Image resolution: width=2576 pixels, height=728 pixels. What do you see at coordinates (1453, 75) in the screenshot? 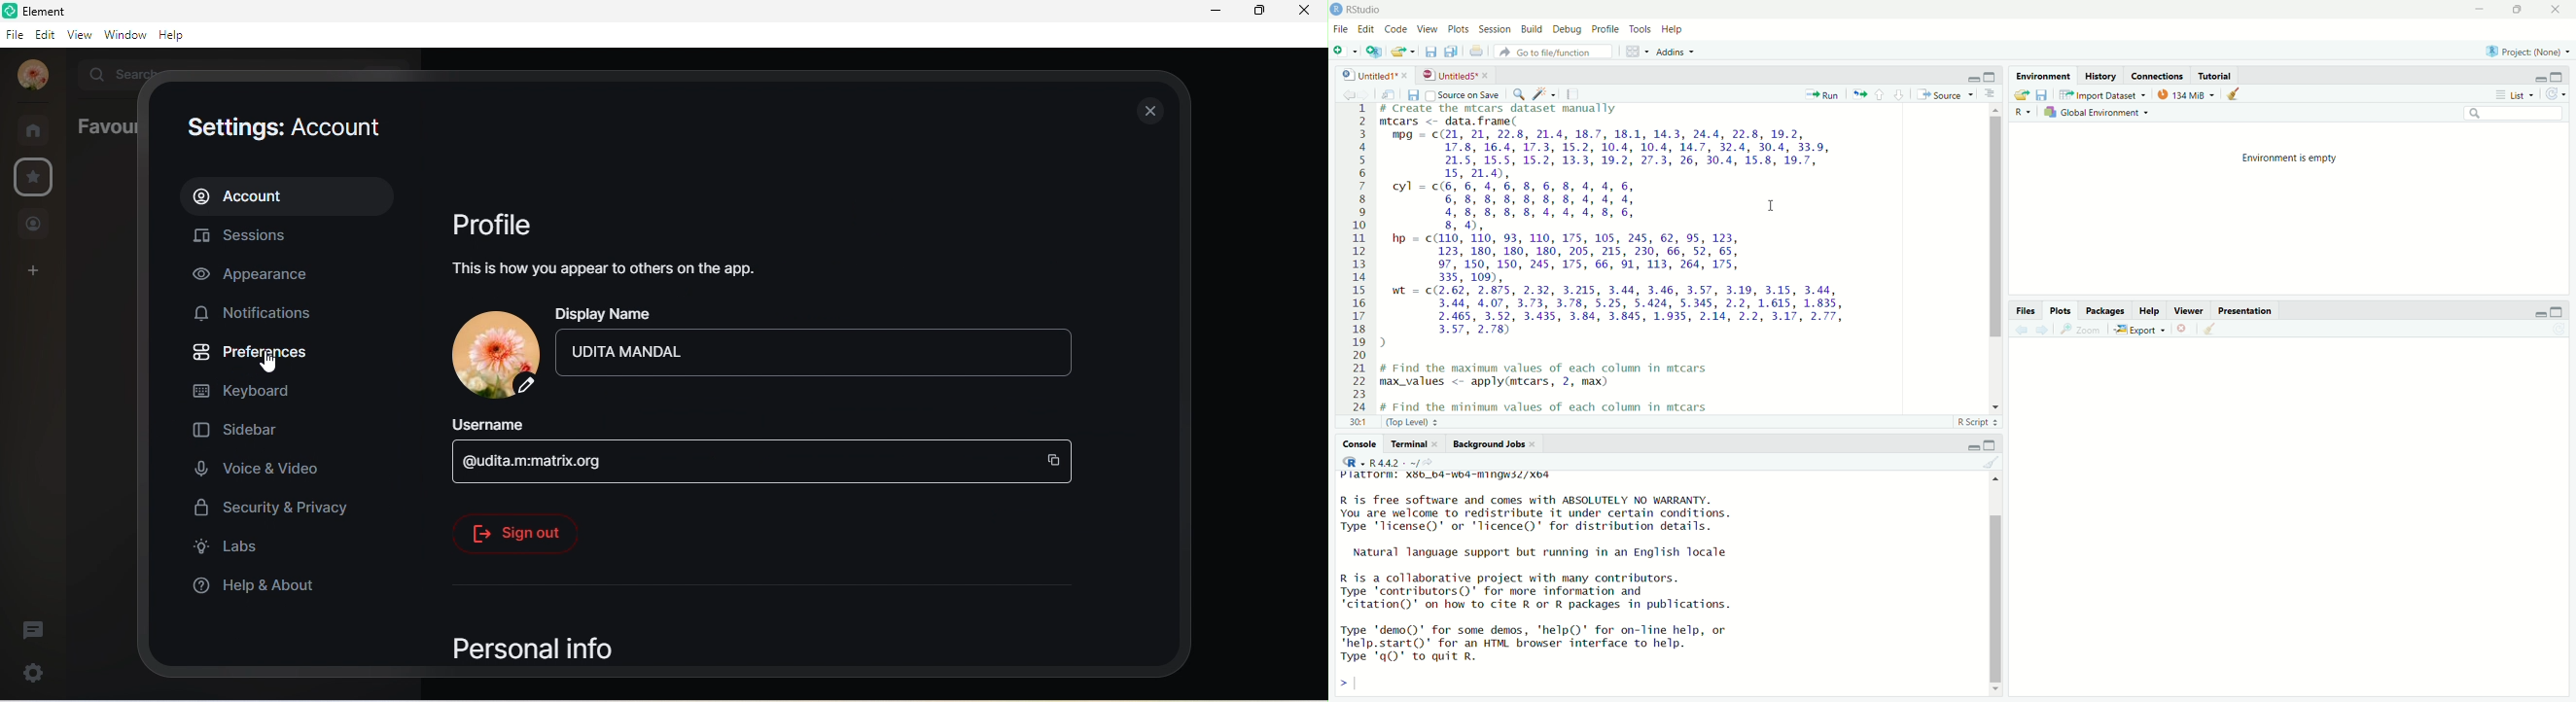
I see `| Untitled5* *` at bounding box center [1453, 75].